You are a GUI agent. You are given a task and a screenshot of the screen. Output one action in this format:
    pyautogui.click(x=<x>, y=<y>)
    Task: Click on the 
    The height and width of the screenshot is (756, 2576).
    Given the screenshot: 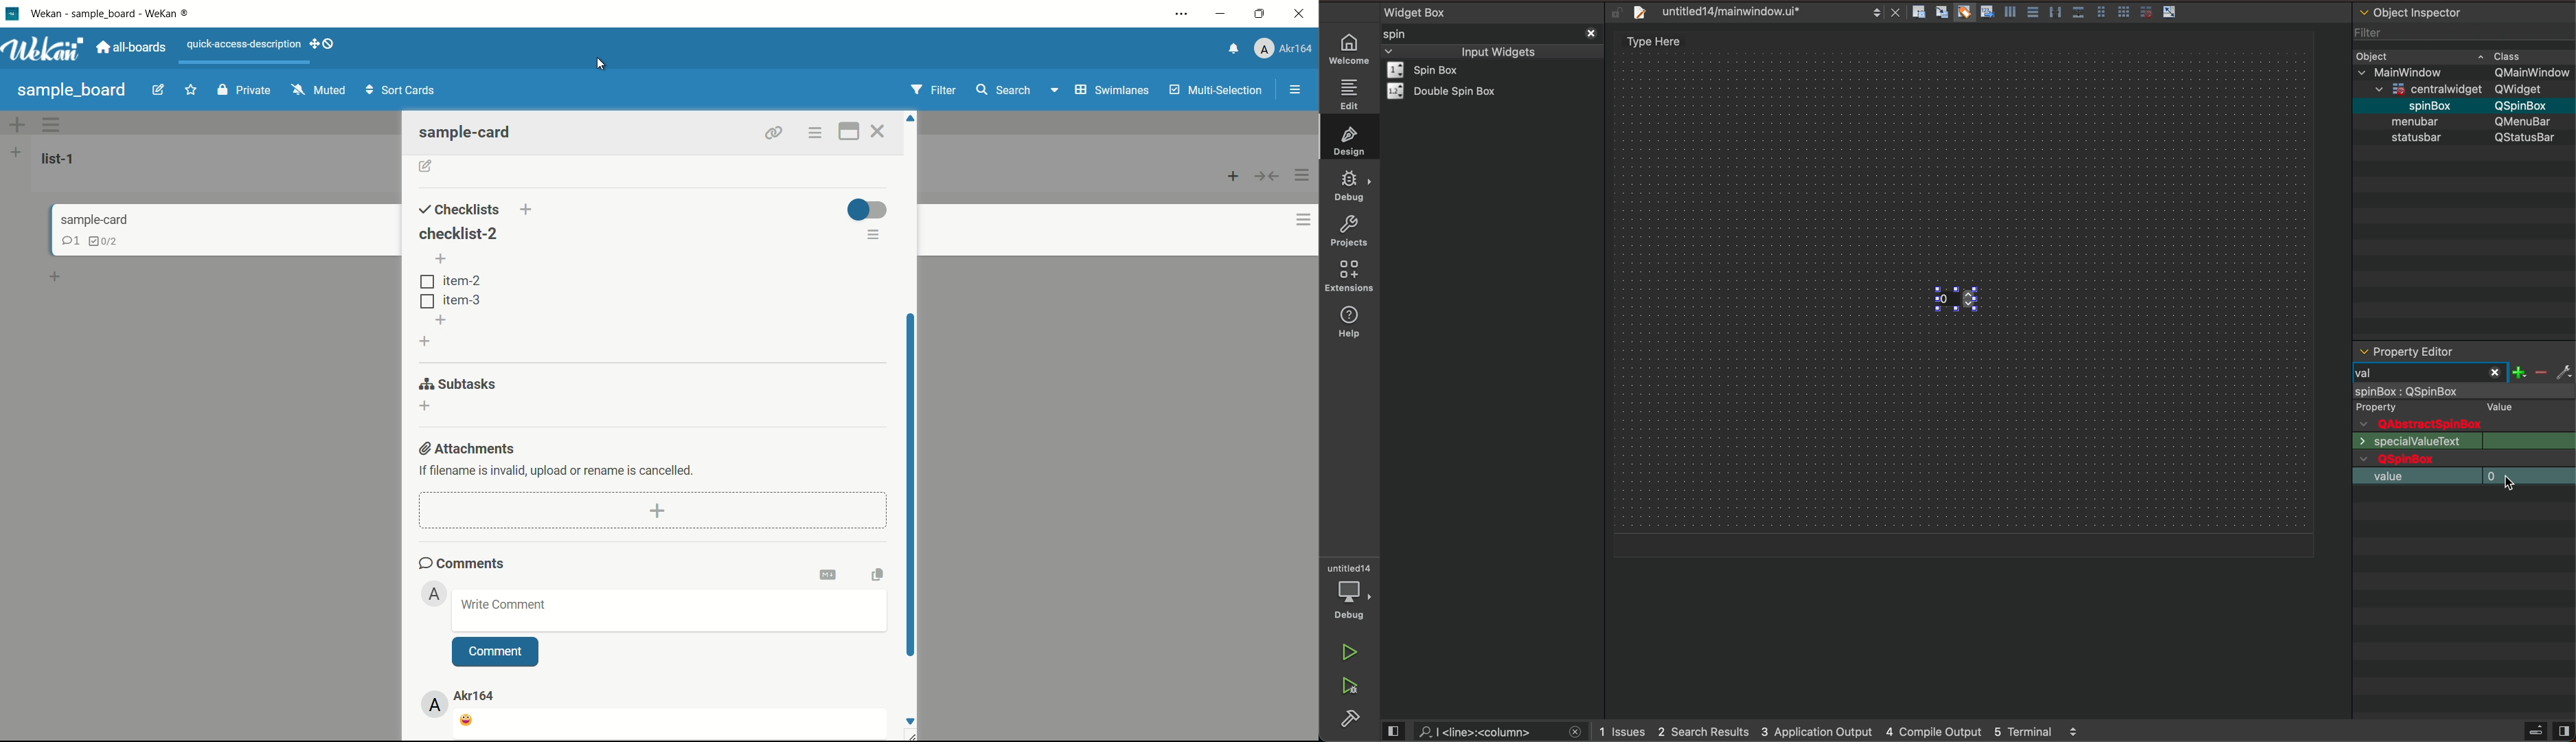 What is the action you would take?
    pyautogui.click(x=2532, y=73)
    